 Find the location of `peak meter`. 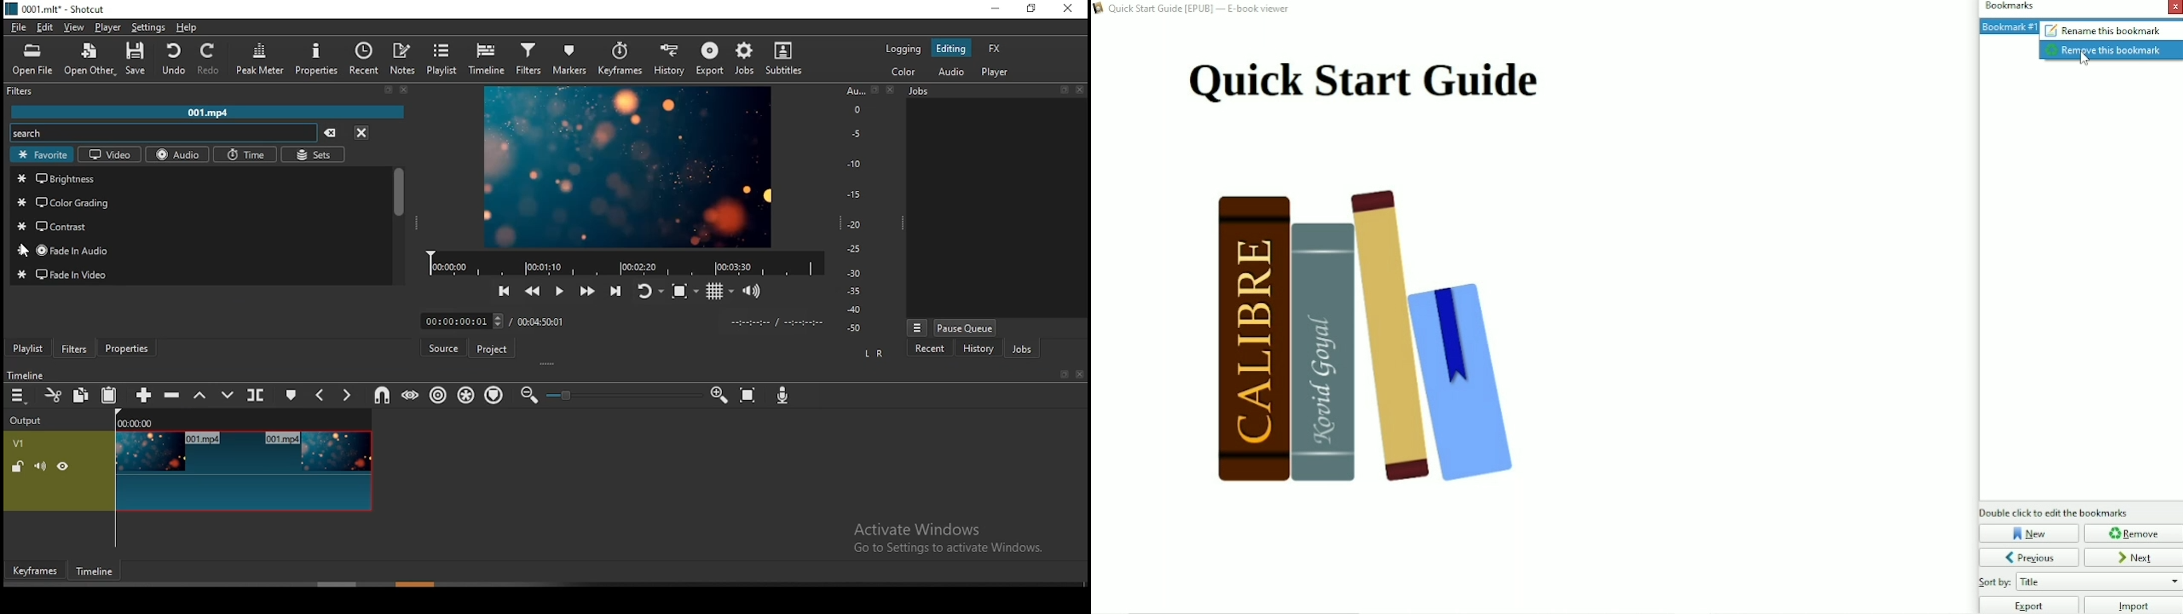

peak meter is located at coordinates (259, 60).